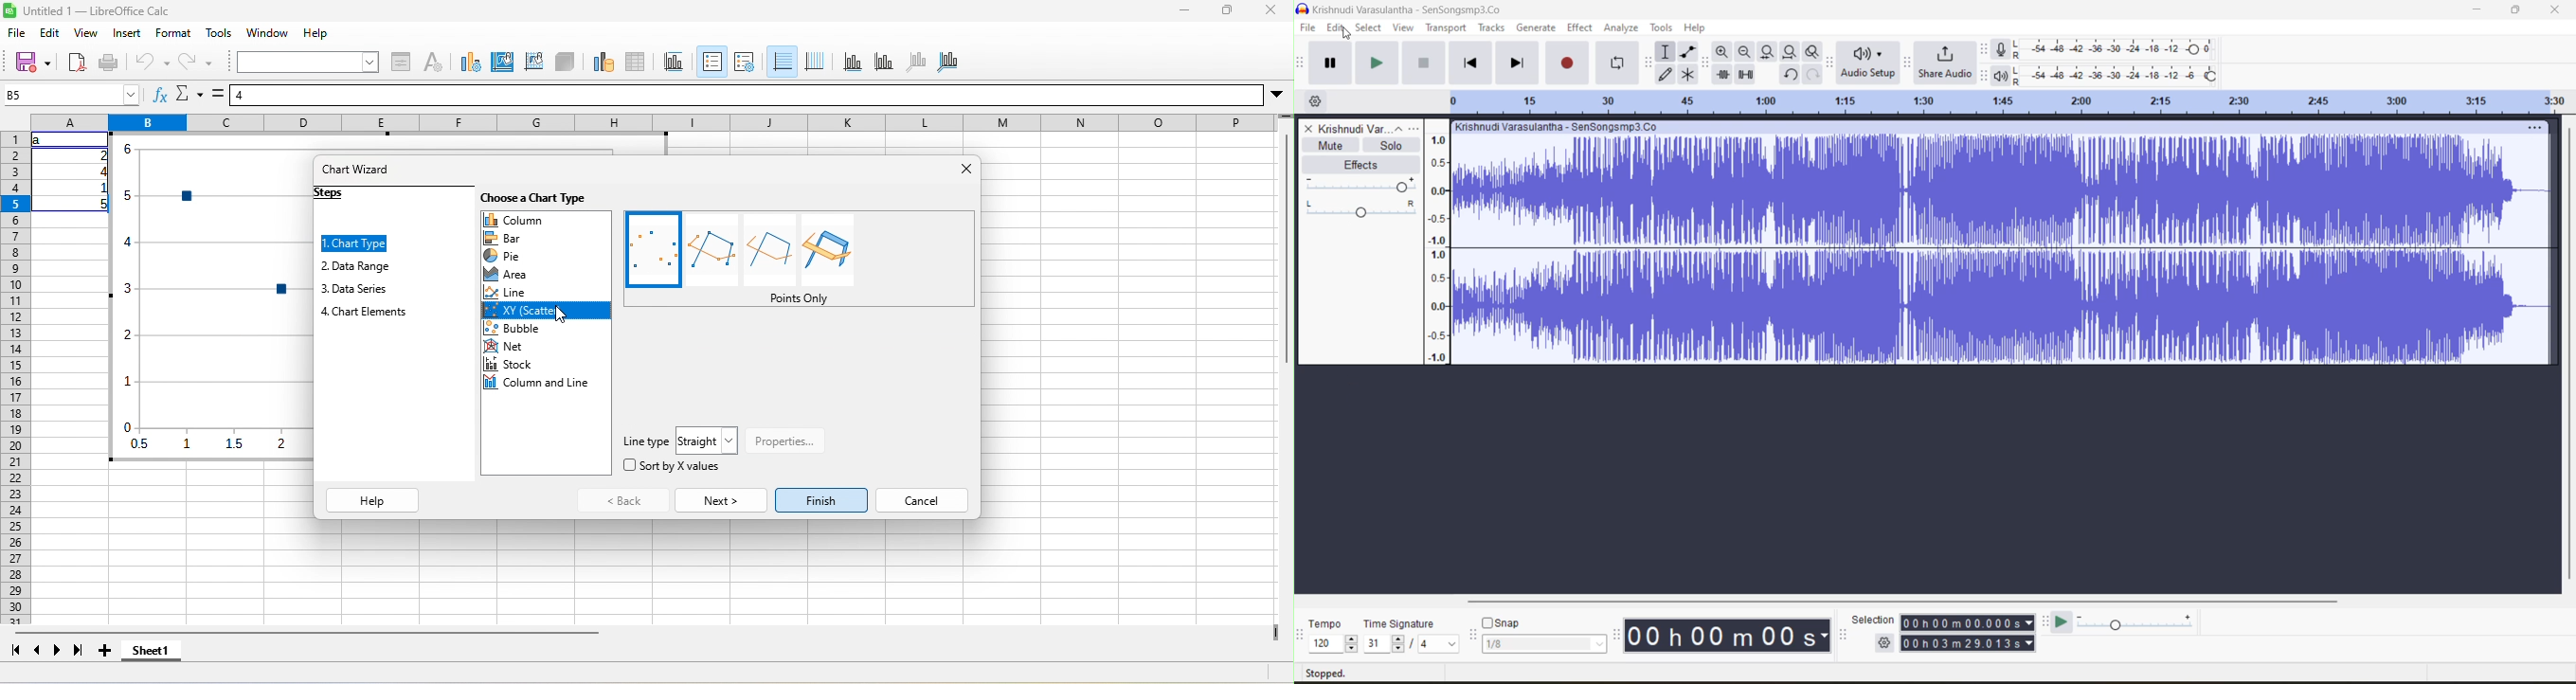  What do you see at coordinates (1330, 63) in the screenshot?
I see `pause` at bounding box center [1330, 63].